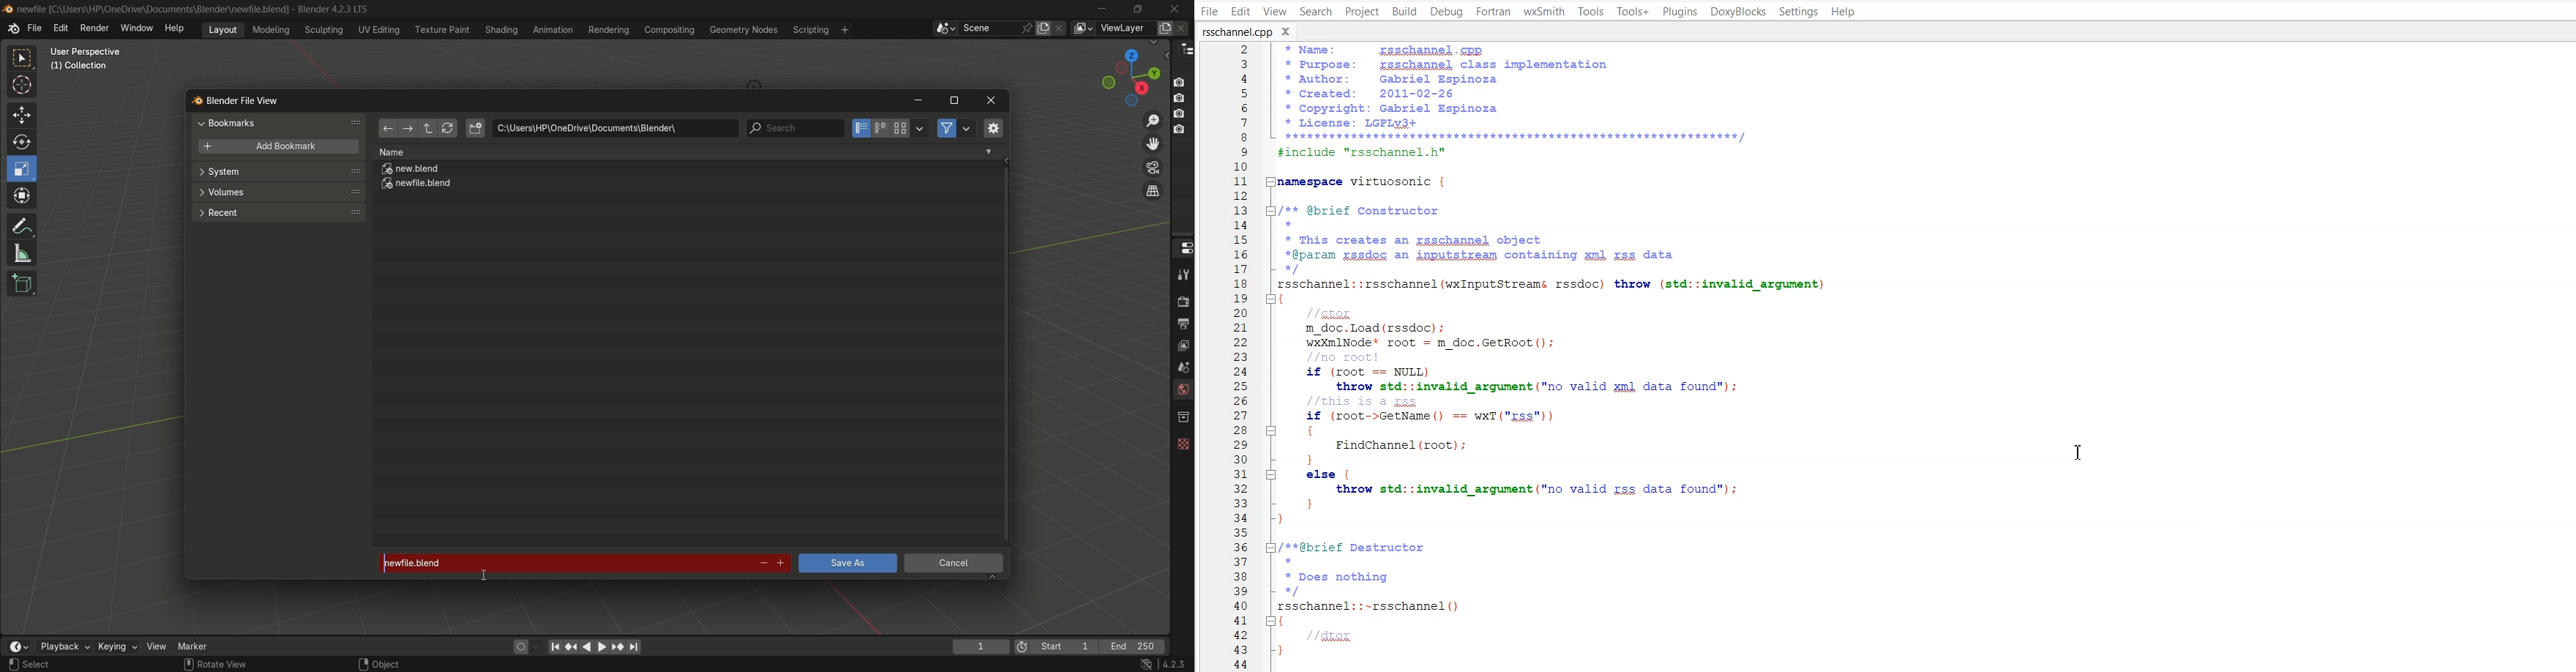  I want to click on back, so click(387, 129).